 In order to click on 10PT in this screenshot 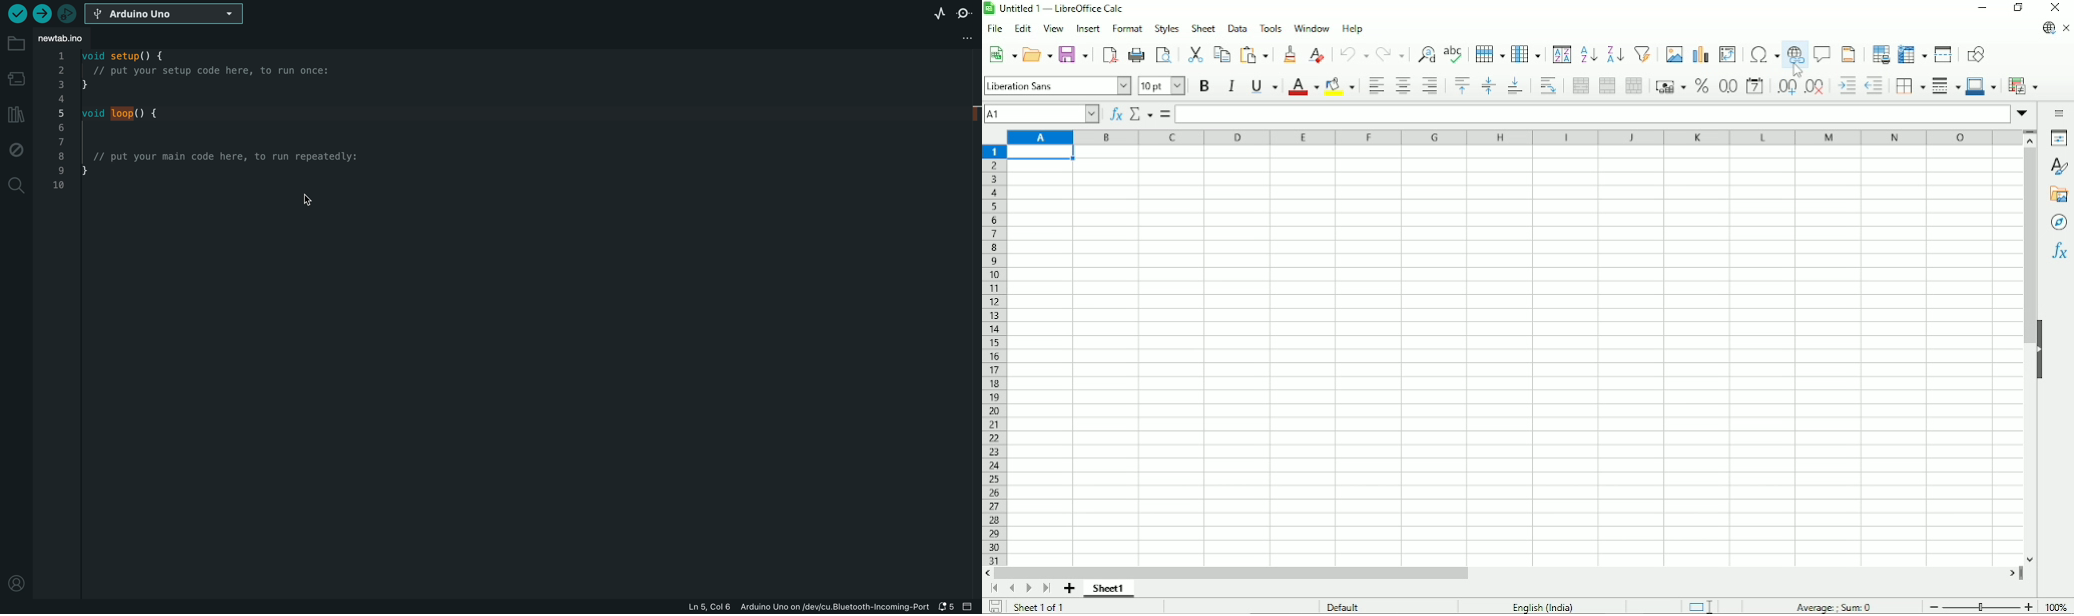, I will do `click(1162, 85)`.